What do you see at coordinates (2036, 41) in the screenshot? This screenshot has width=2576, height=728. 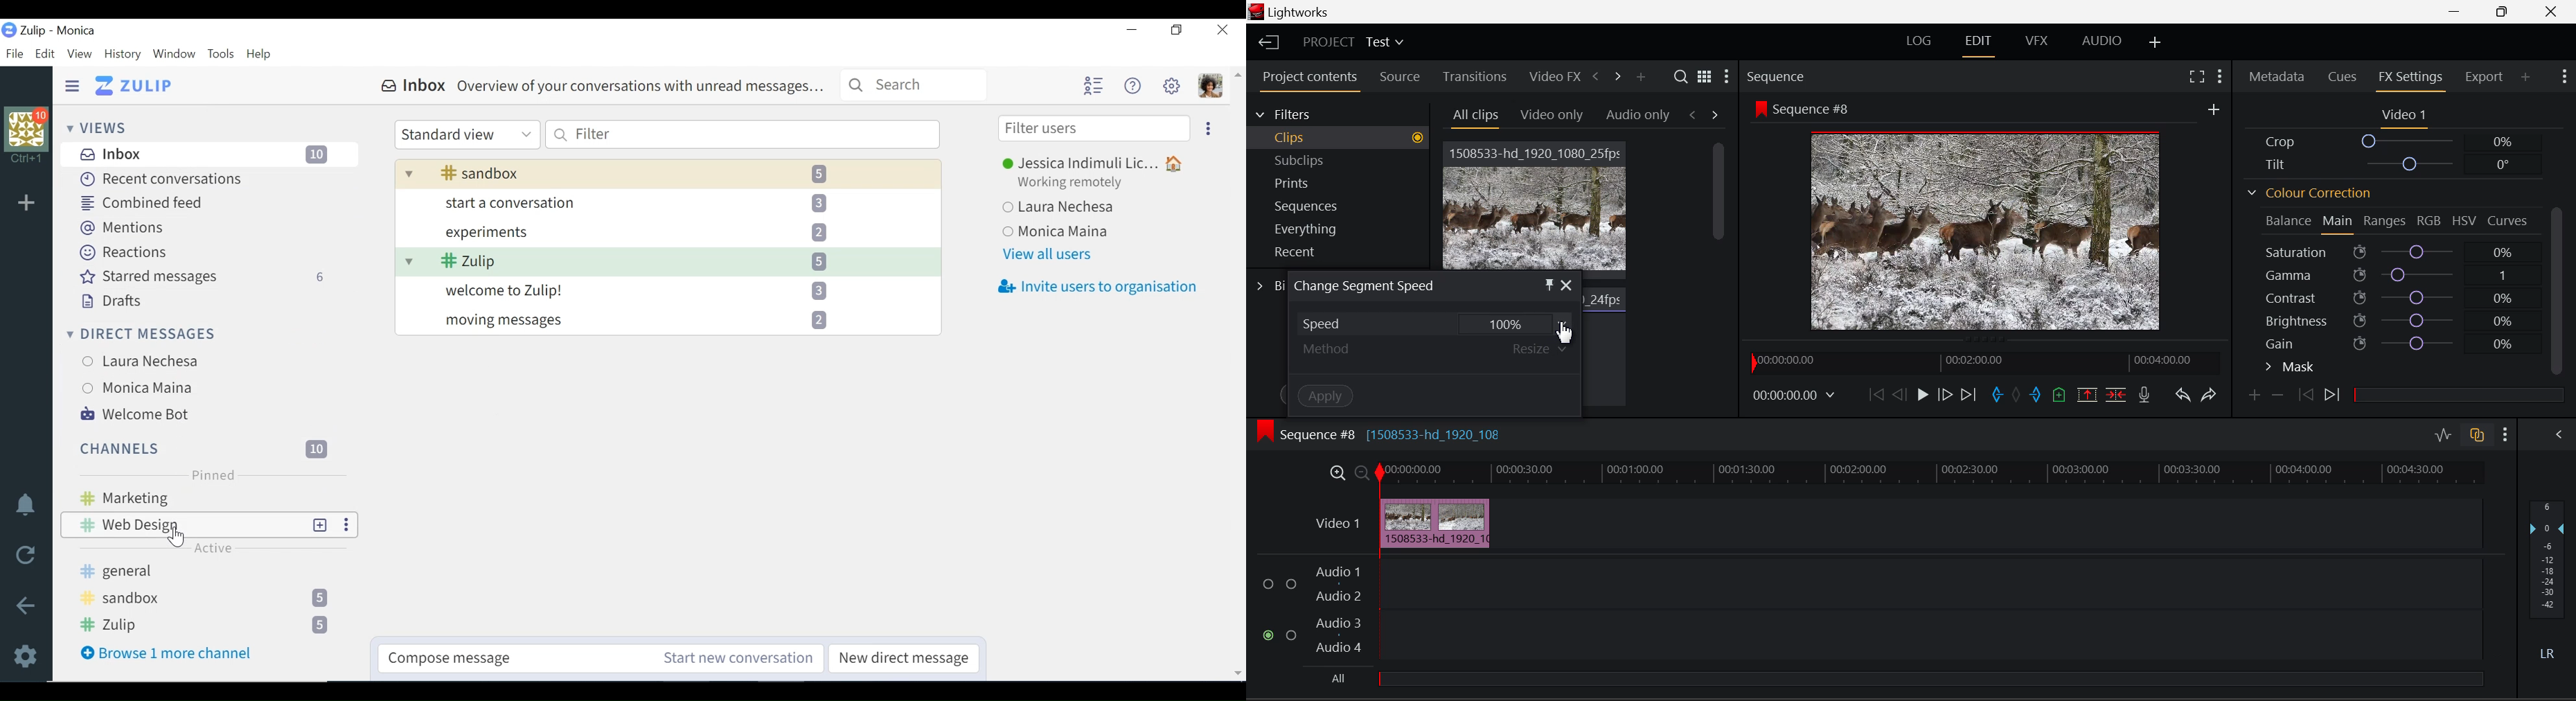 I see `VFX` at bounding box center [2036, 41].